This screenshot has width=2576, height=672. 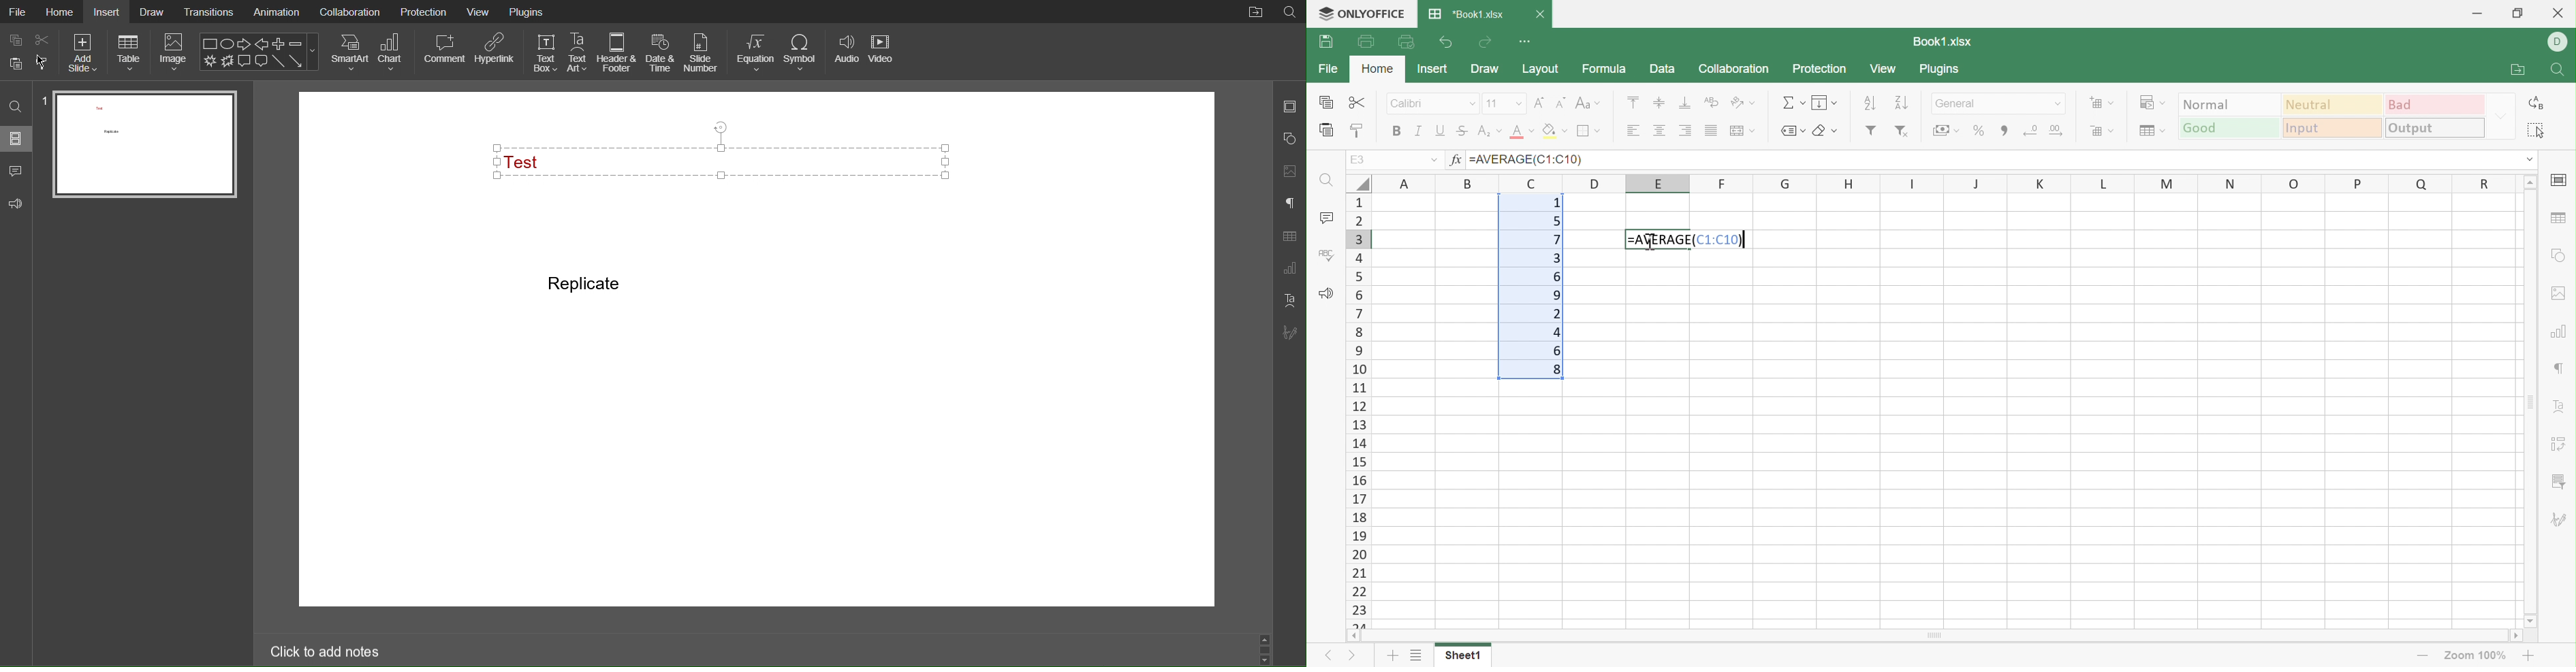 I want to click on Conditional formatting, so click(x=2155, y=102).